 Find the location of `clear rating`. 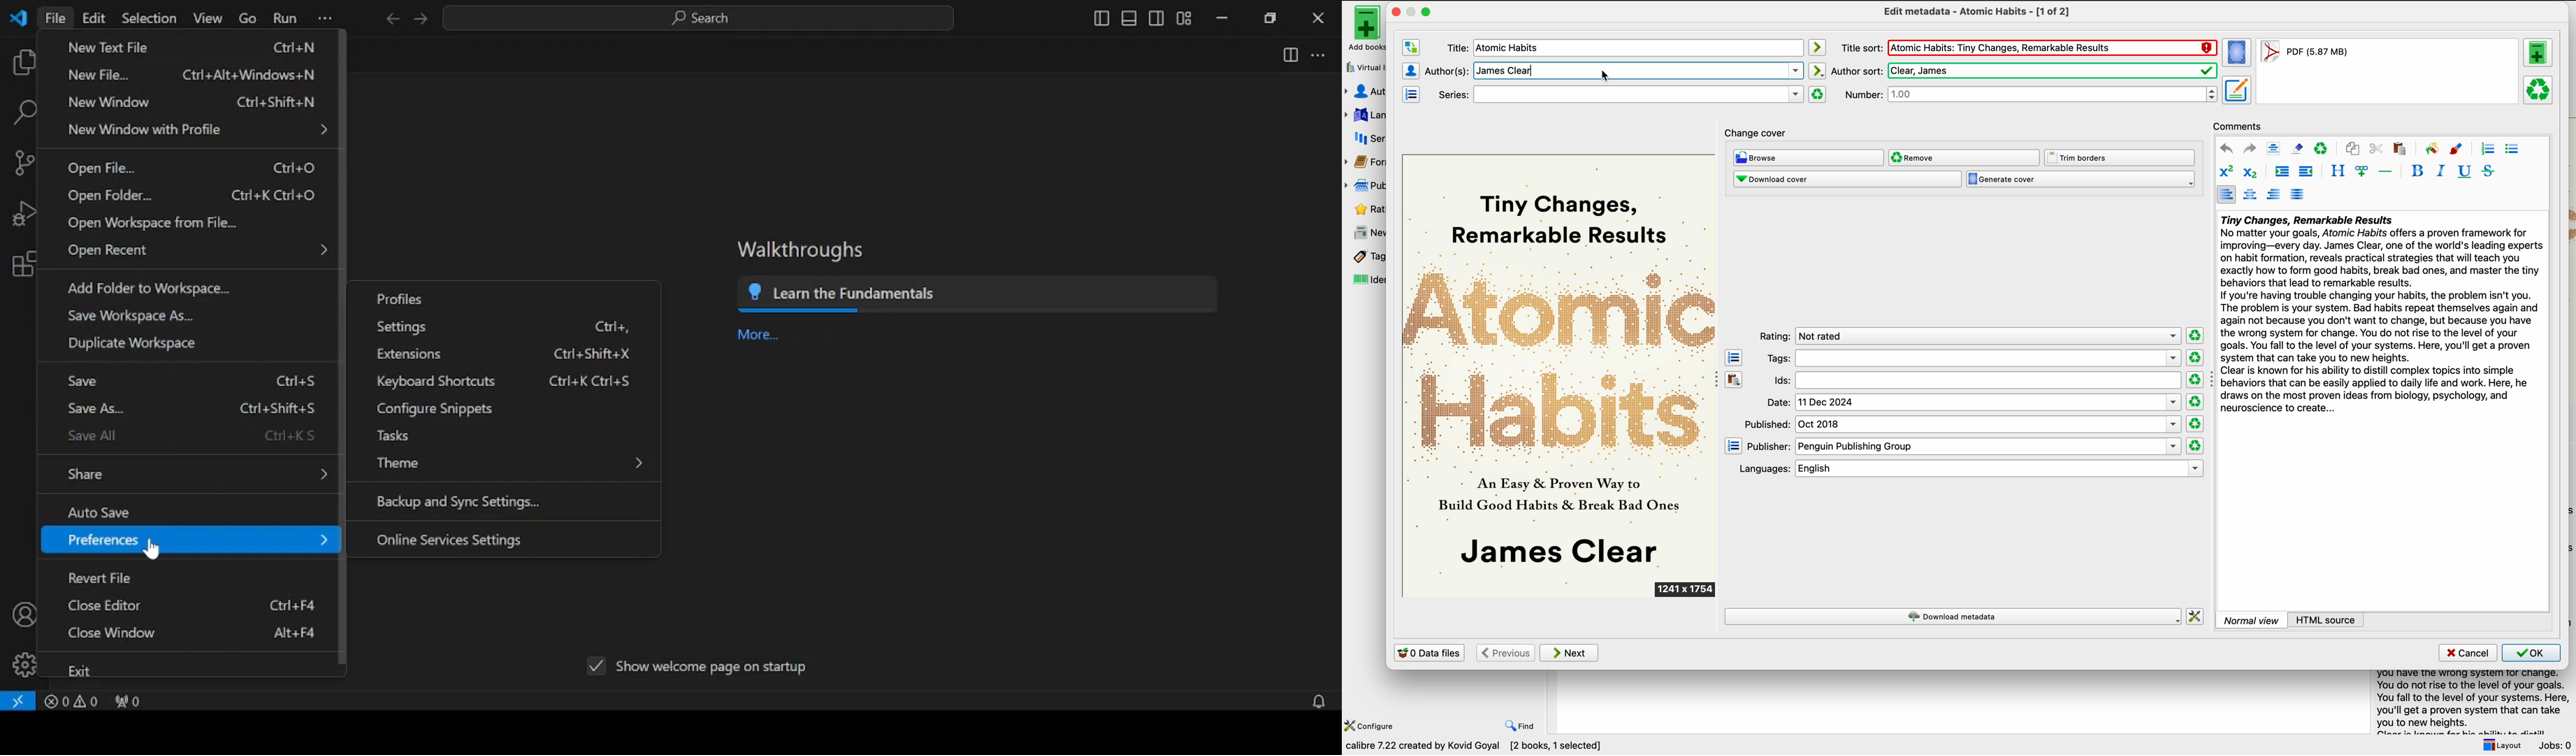

clear rating is located at coordinates (2194, 380).